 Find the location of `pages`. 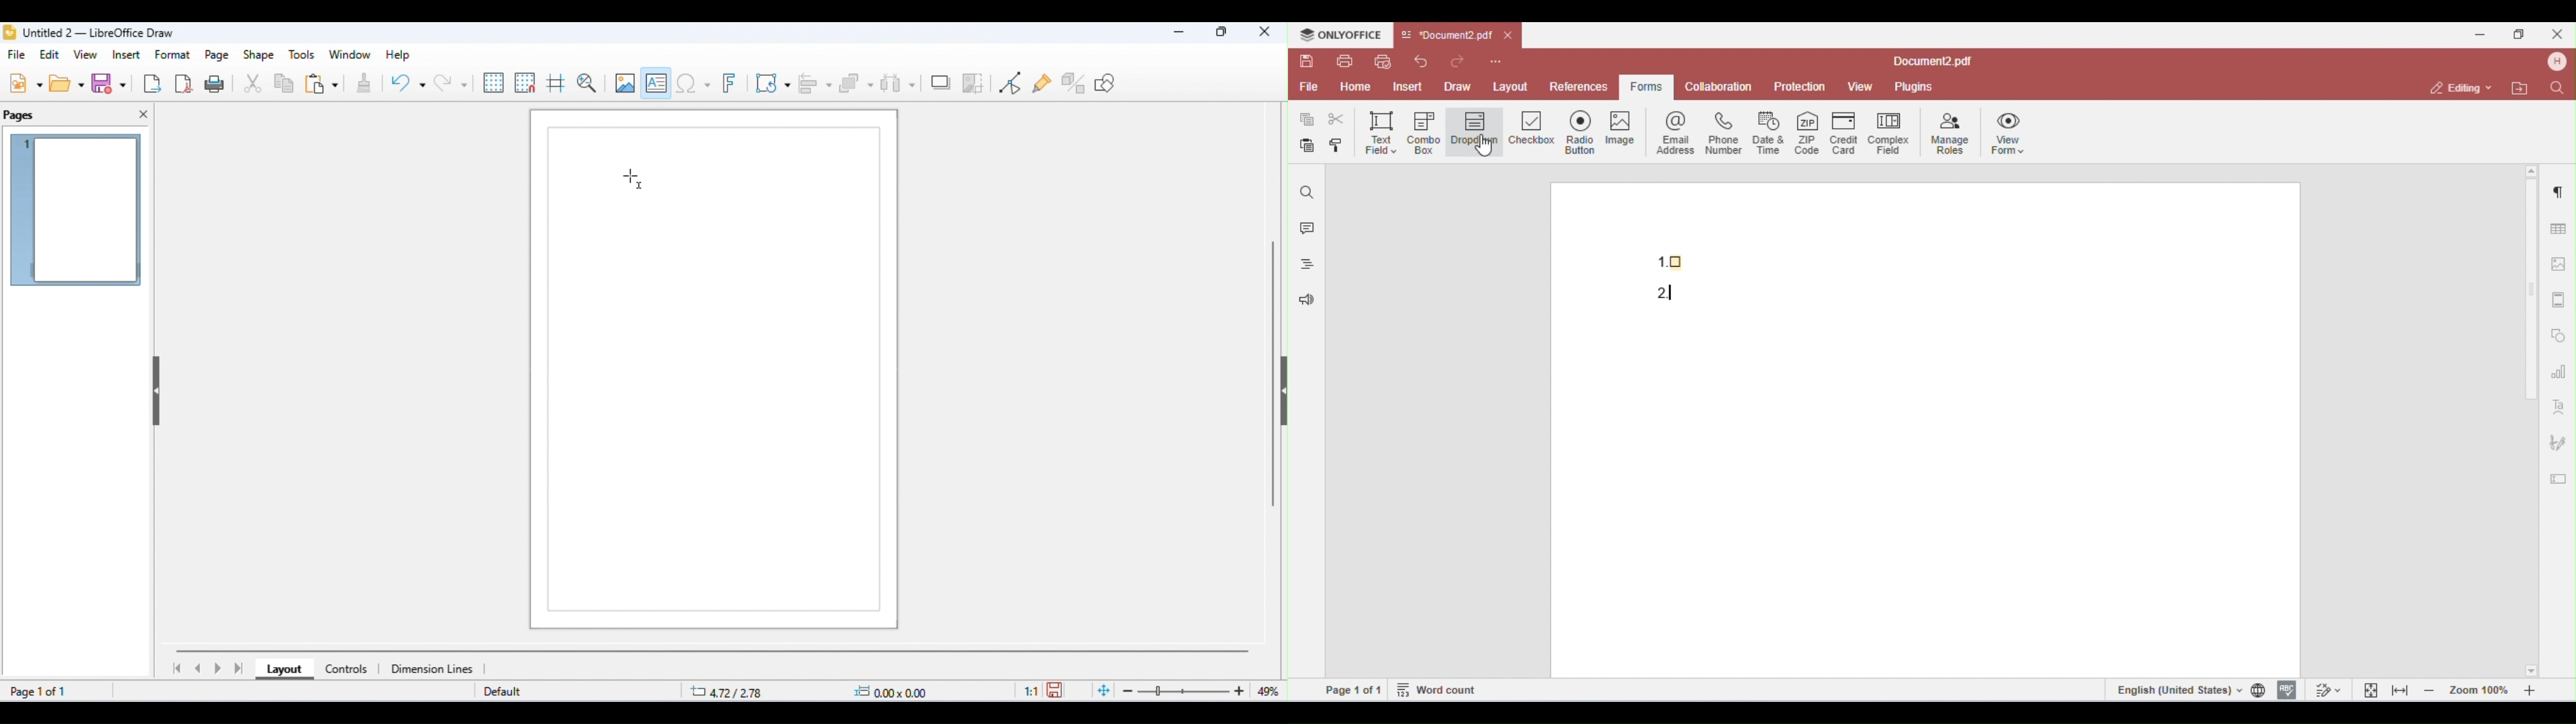

pages is located at coordinates (20, 116).